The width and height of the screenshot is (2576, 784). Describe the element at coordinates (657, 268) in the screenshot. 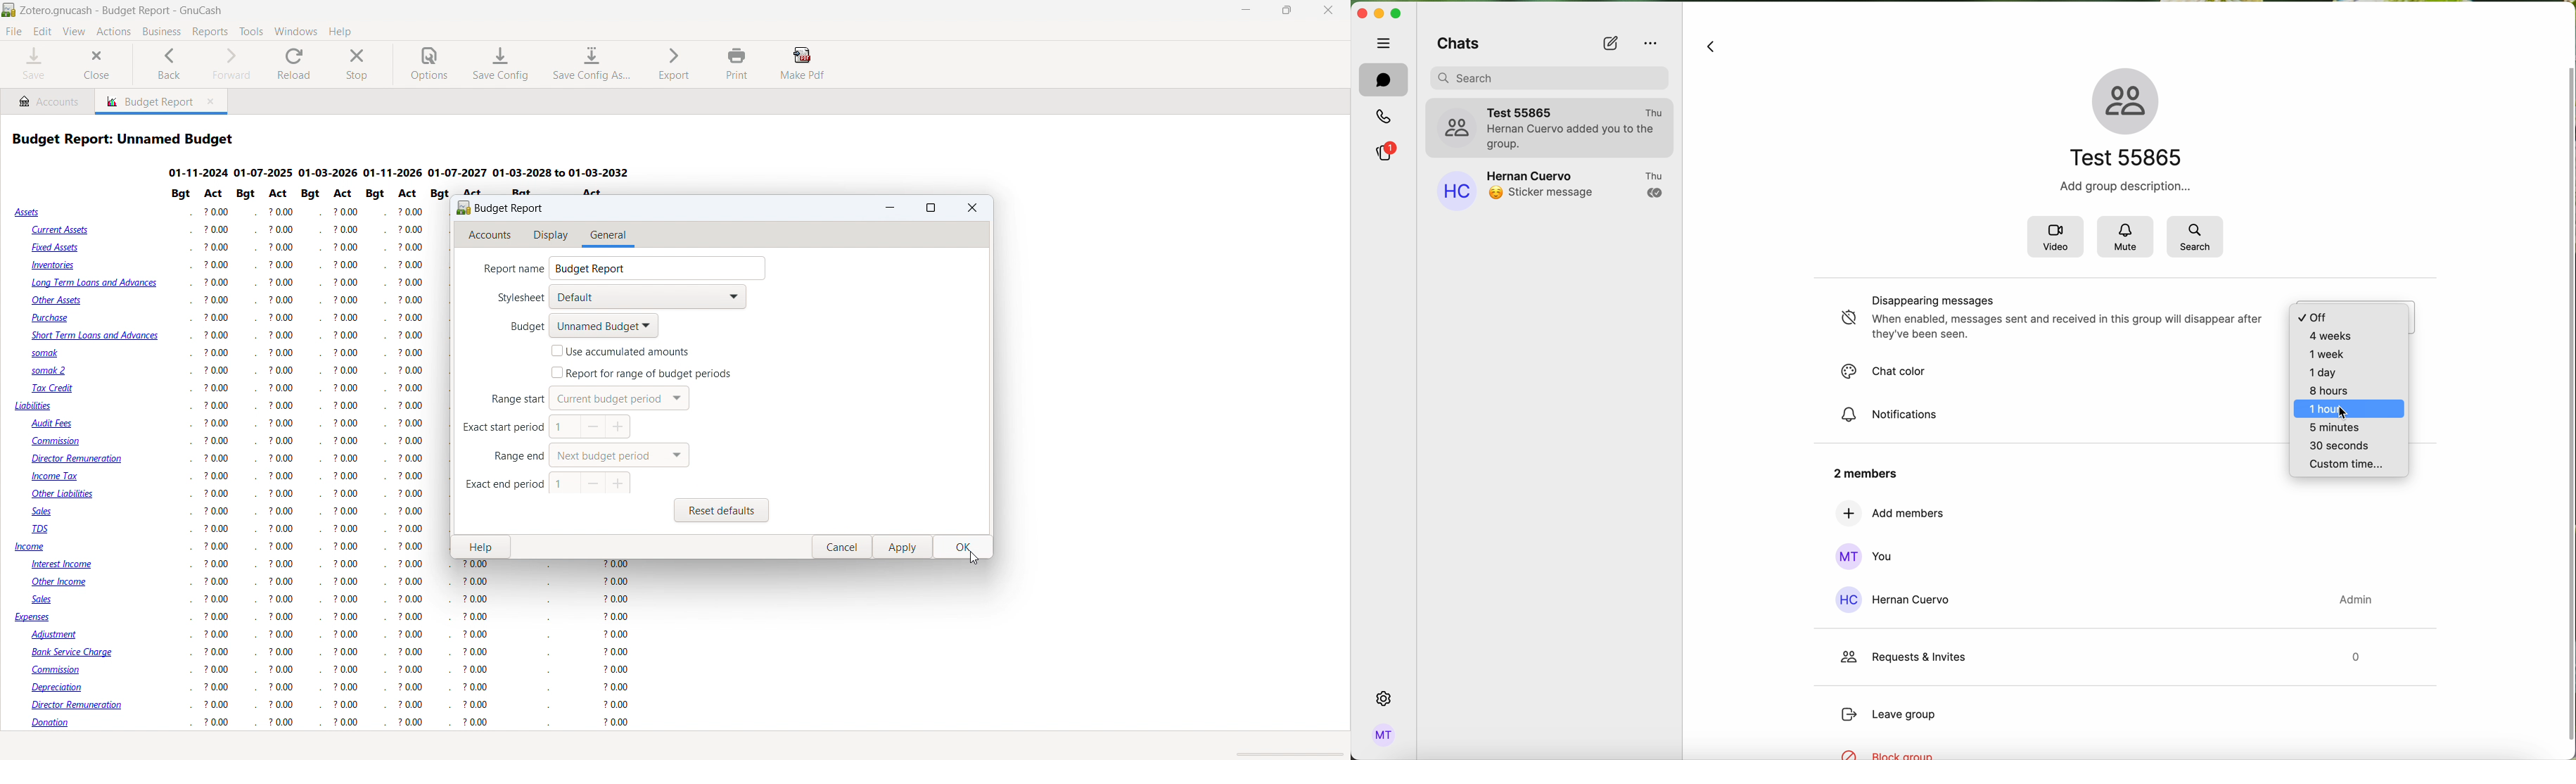

I see `report name` at that location.